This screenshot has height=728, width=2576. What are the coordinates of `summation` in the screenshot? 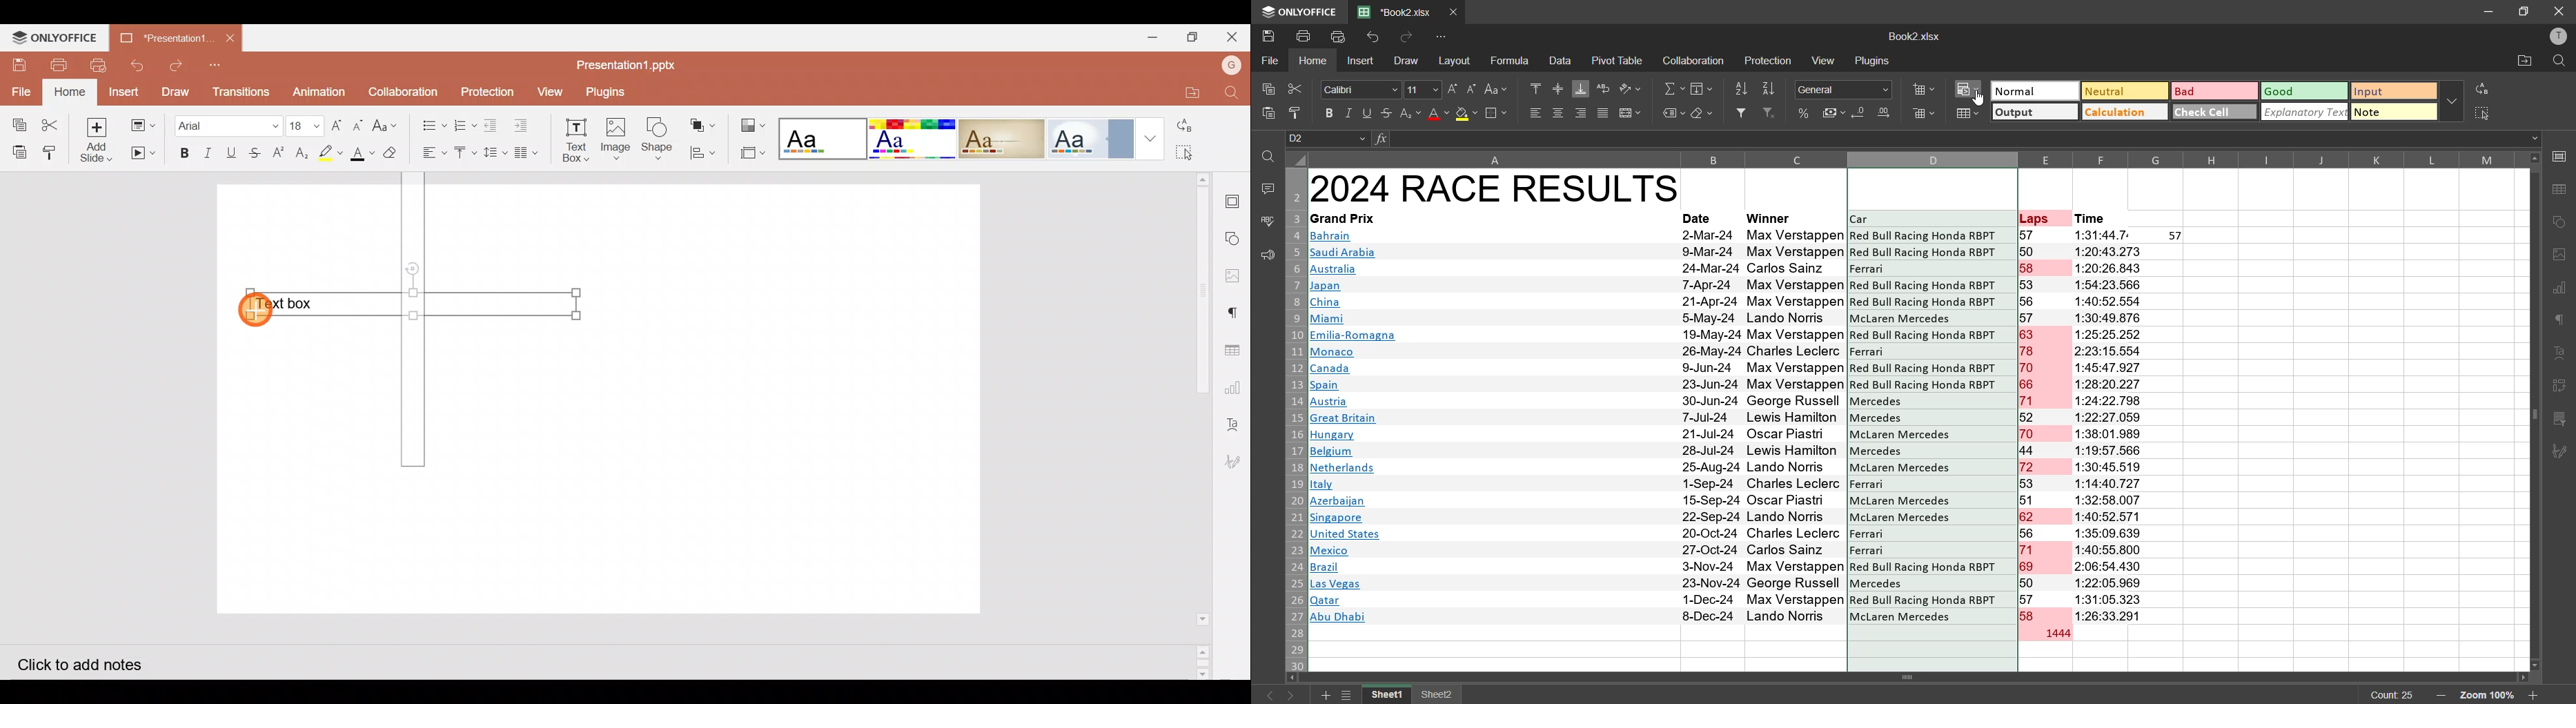 It's located at (1674, 89).